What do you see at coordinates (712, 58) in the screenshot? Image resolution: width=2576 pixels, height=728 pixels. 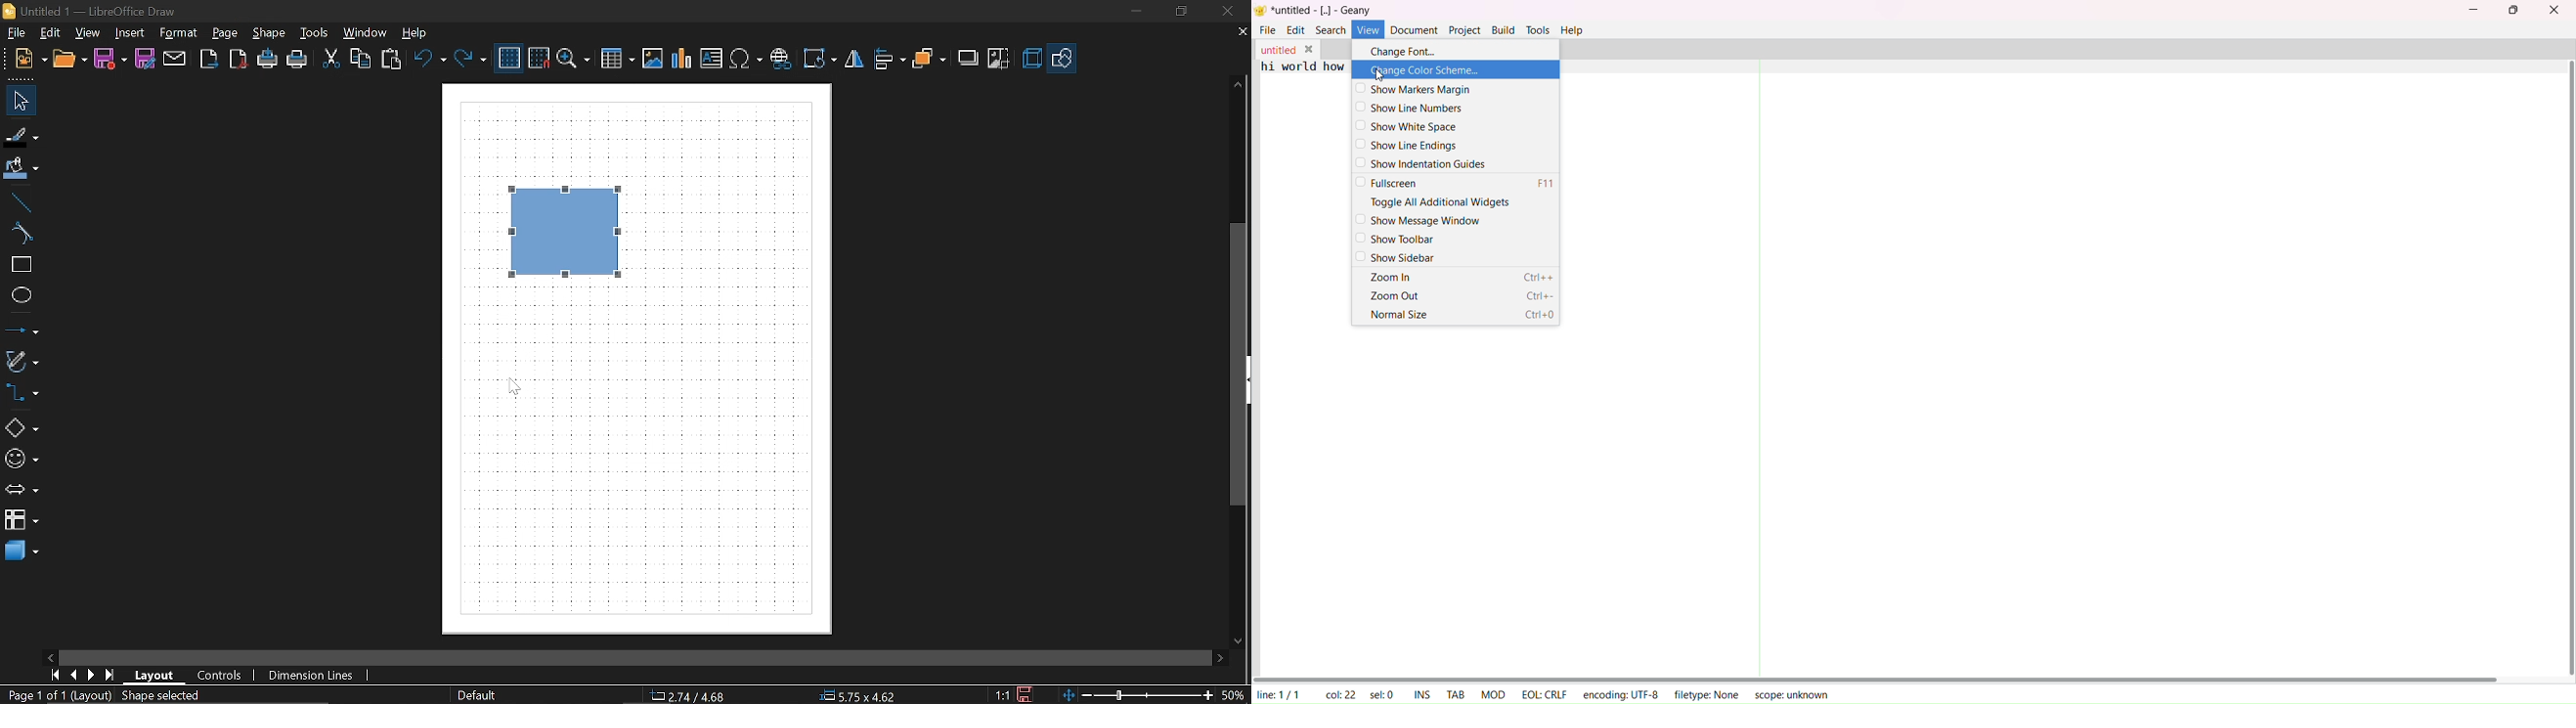 I see `Insert chart` at bounding box center [712, 58].